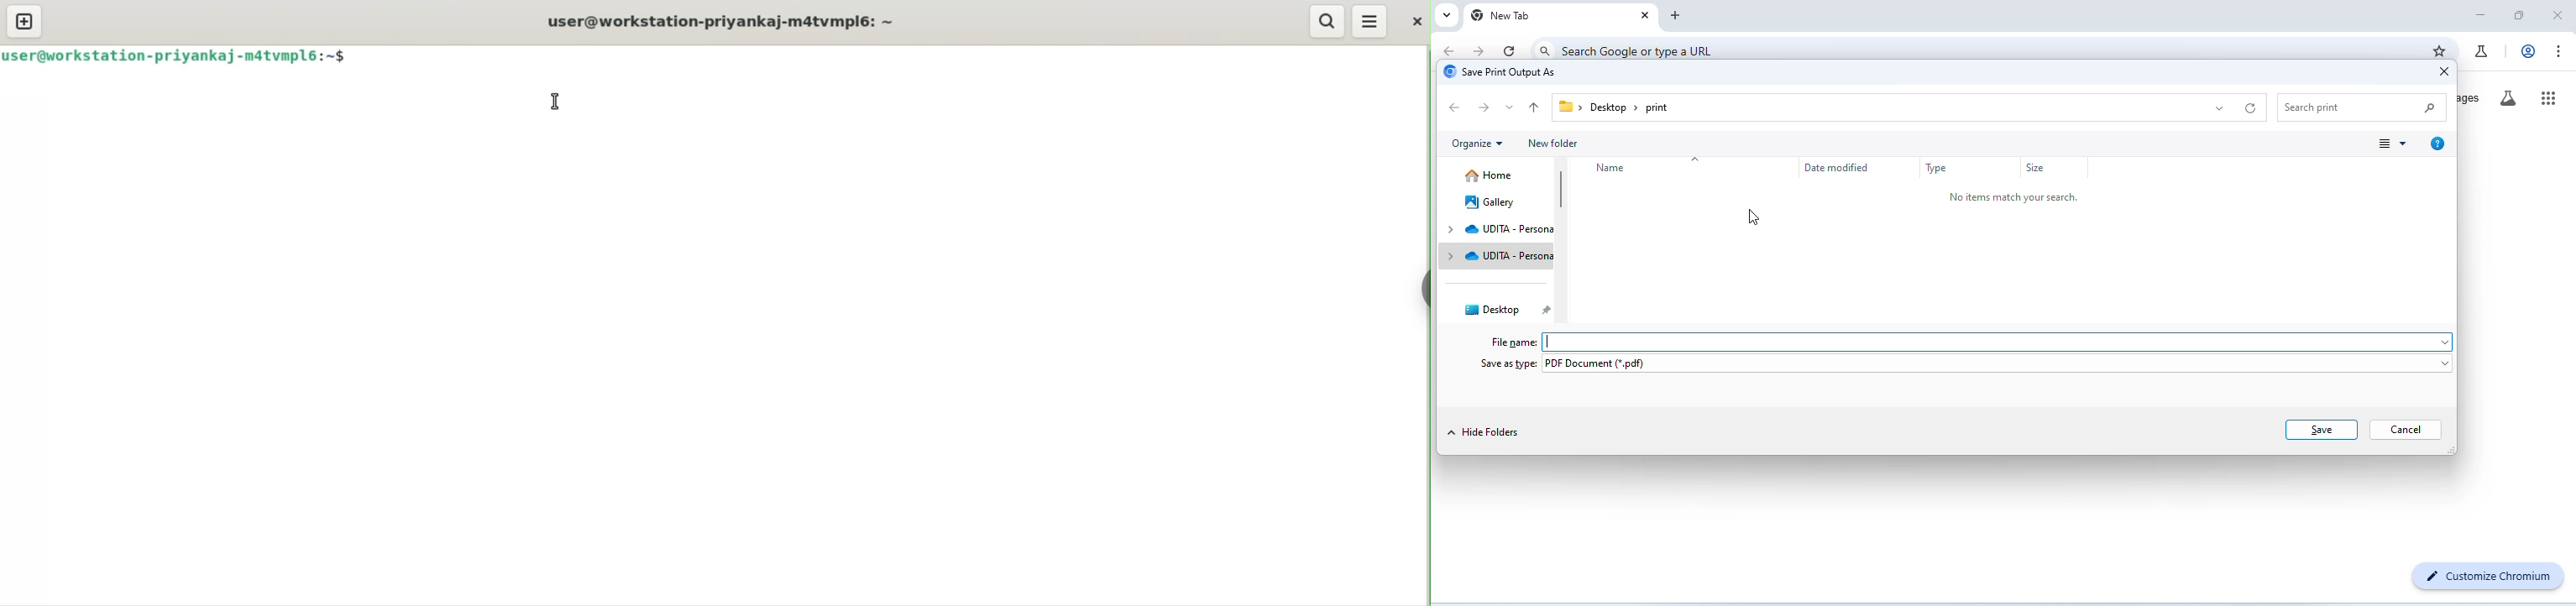  I want to click on More Options, so click(1370, 20).